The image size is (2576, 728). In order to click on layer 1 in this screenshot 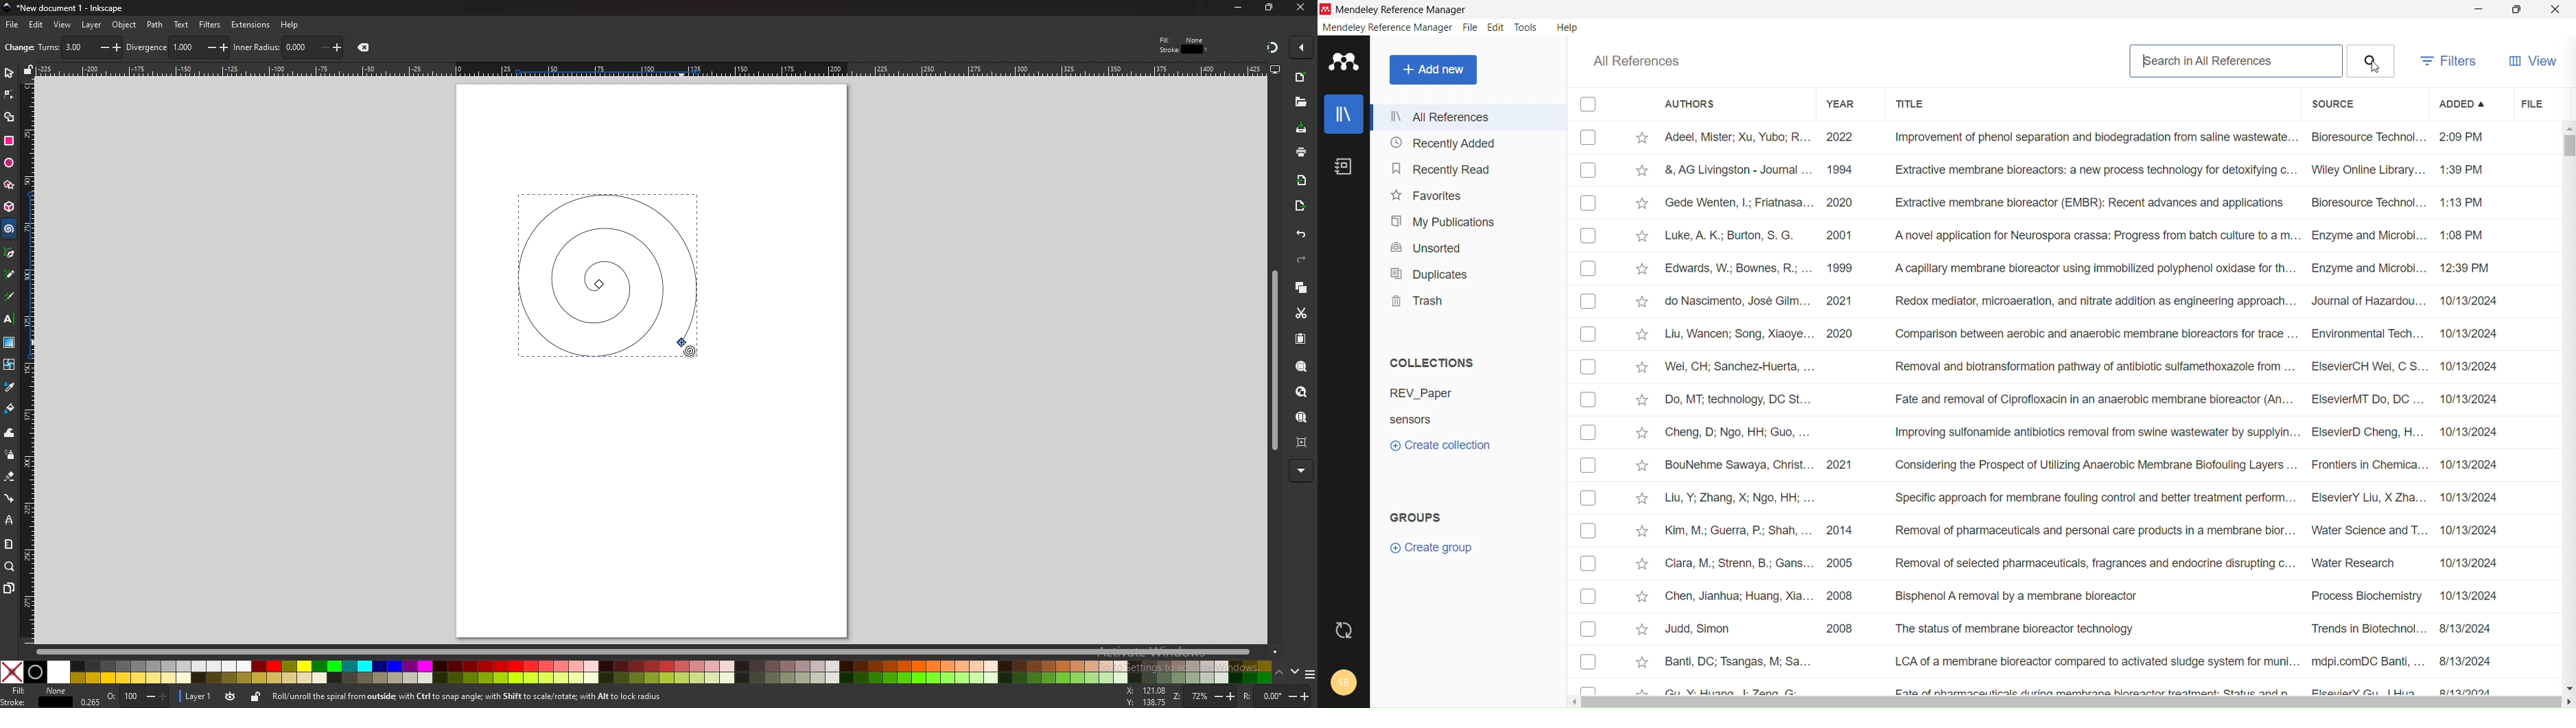, I will do `click(198, 696)`.